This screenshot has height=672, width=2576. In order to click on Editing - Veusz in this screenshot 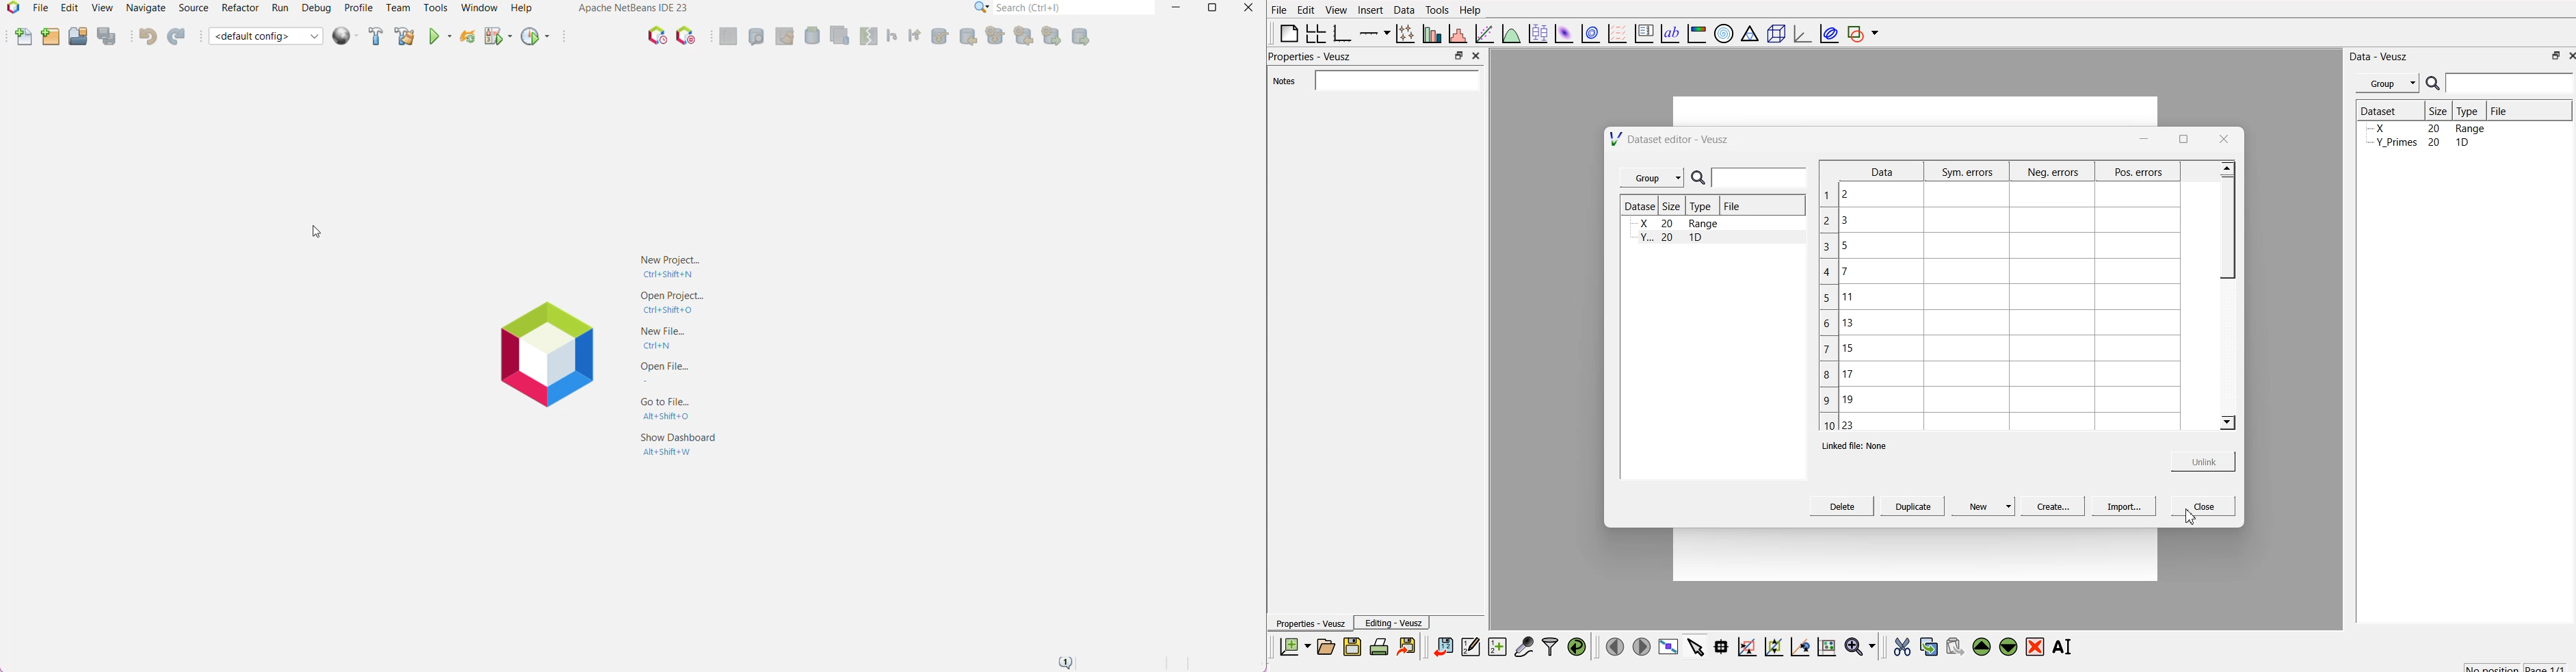, I will do `click(1395, 623)`.